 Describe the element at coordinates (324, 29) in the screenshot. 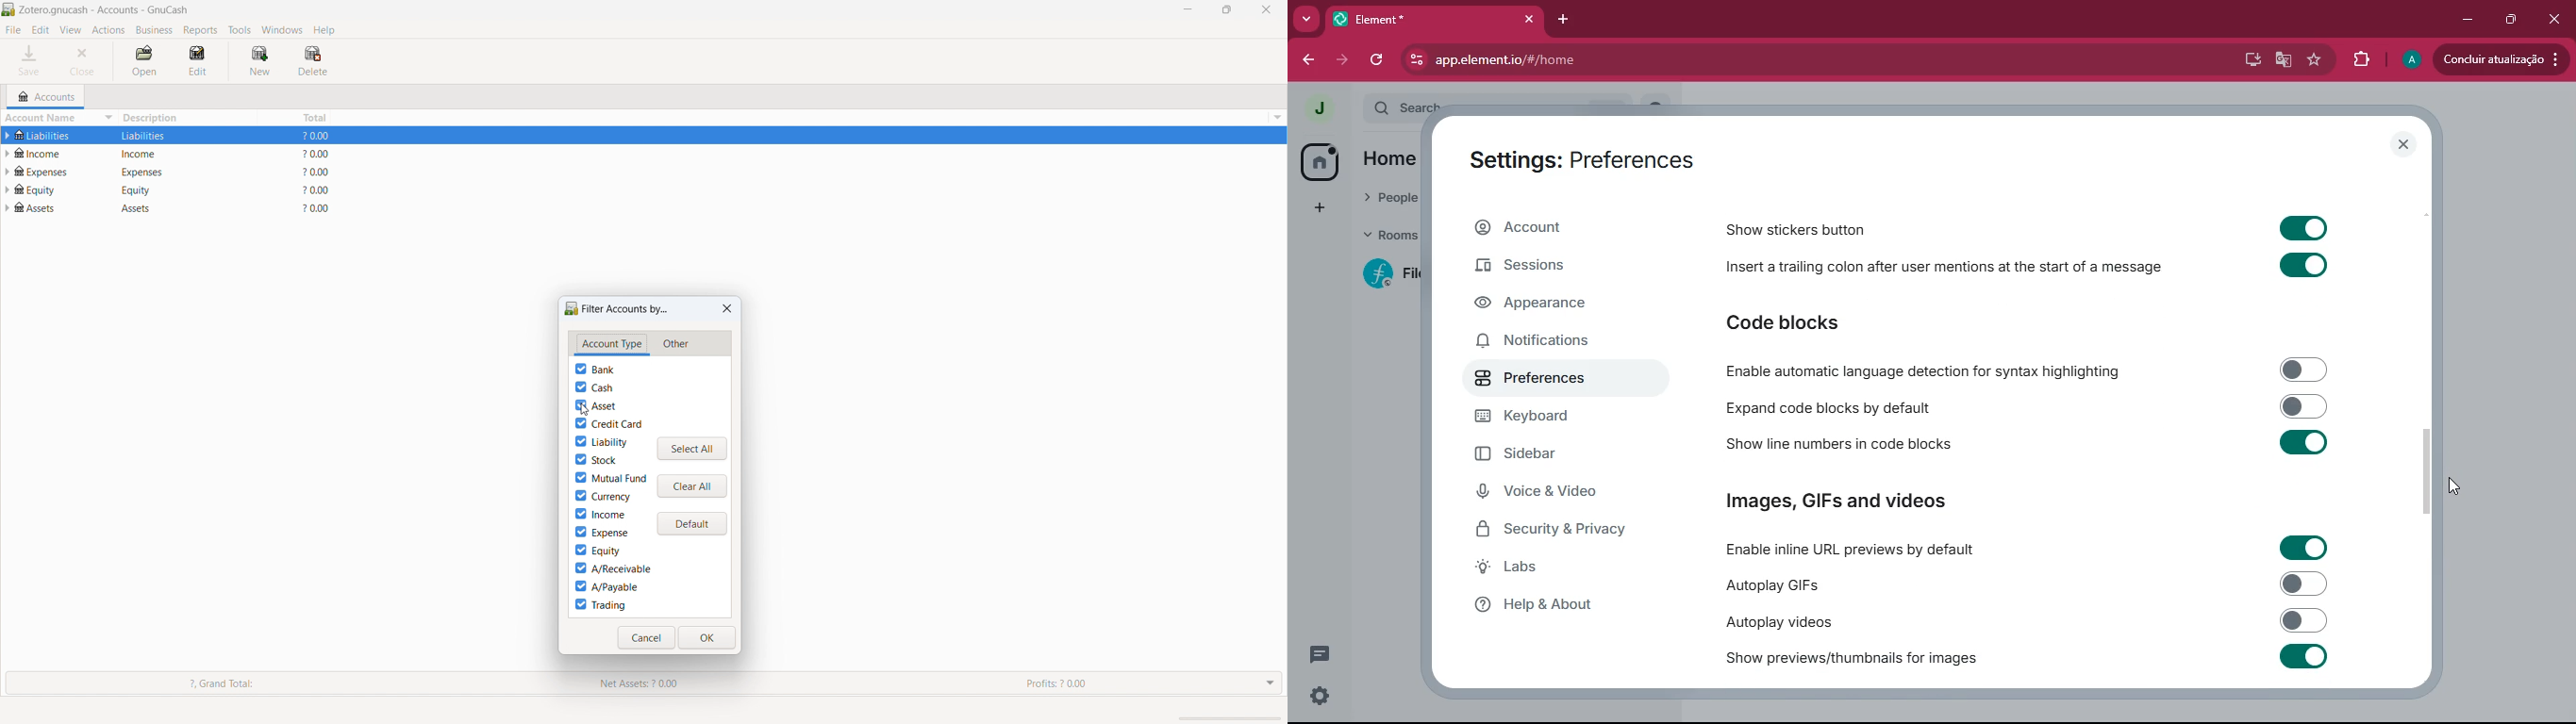

I see `help` at that location.